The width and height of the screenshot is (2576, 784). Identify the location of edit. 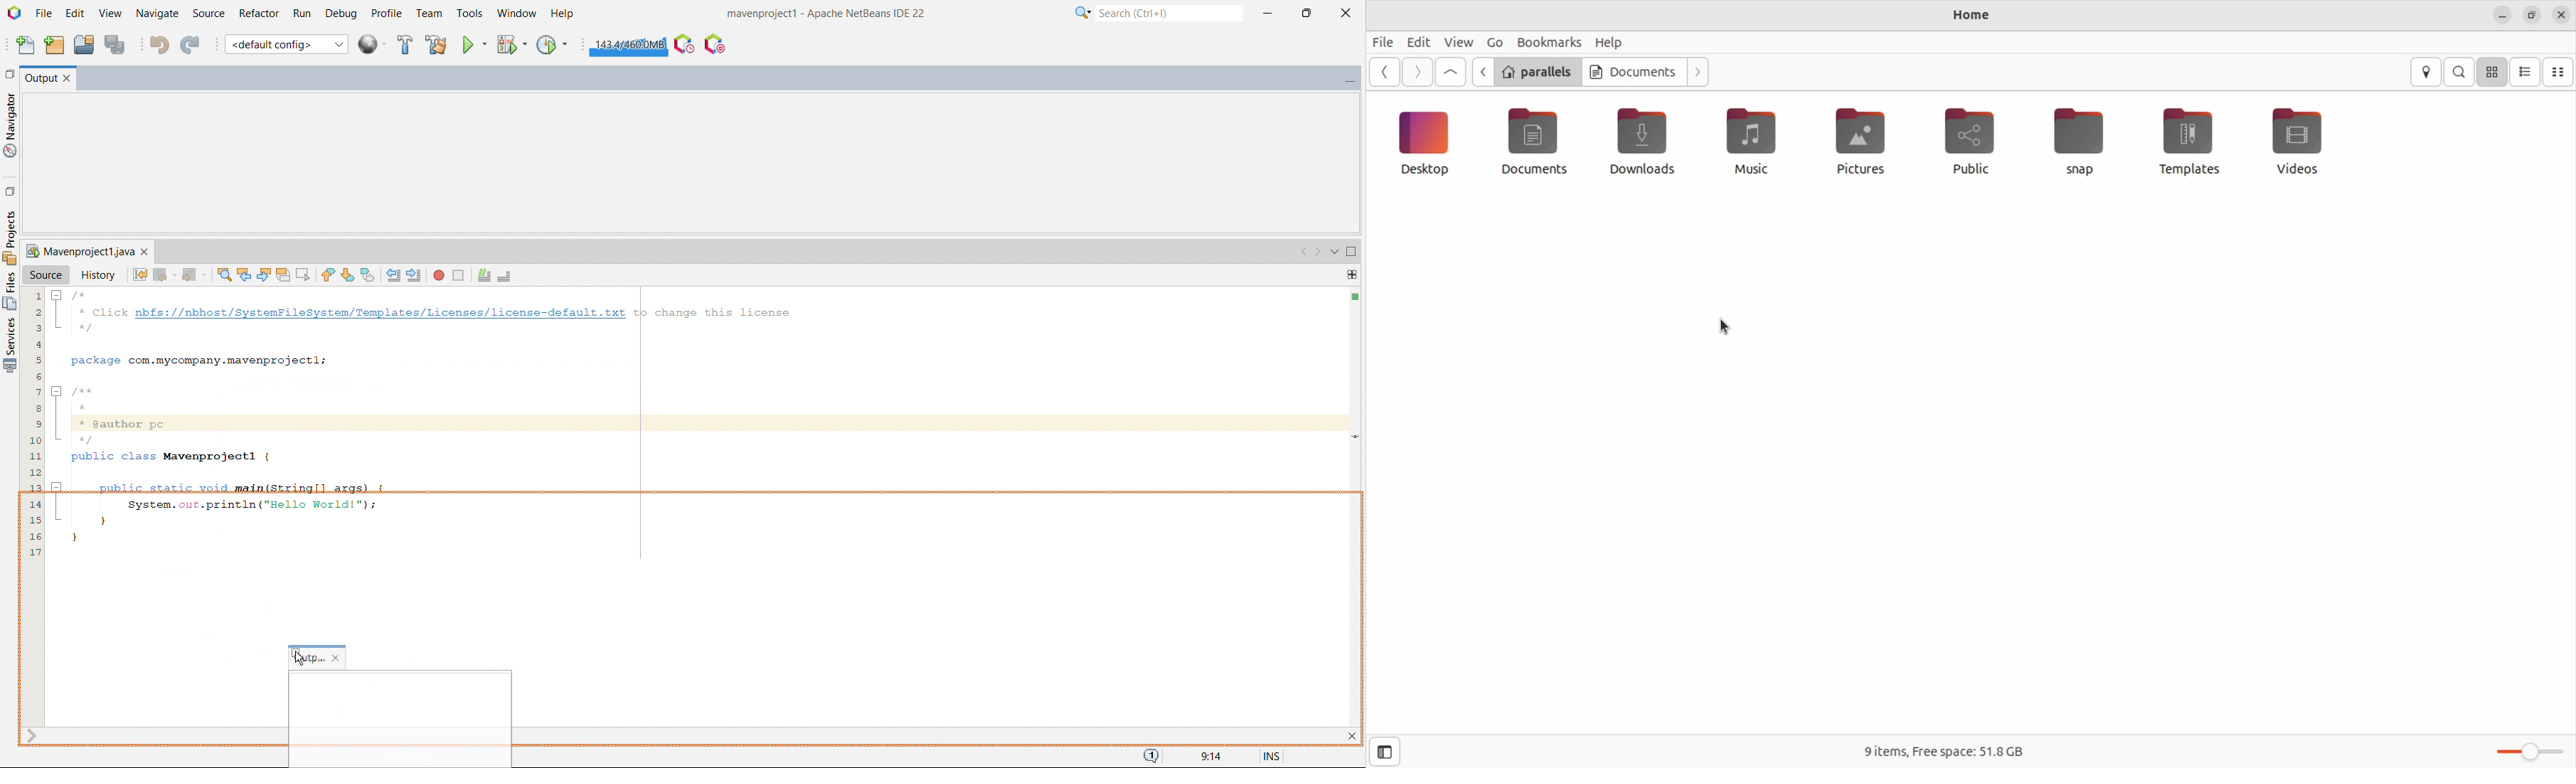
(75, 14).